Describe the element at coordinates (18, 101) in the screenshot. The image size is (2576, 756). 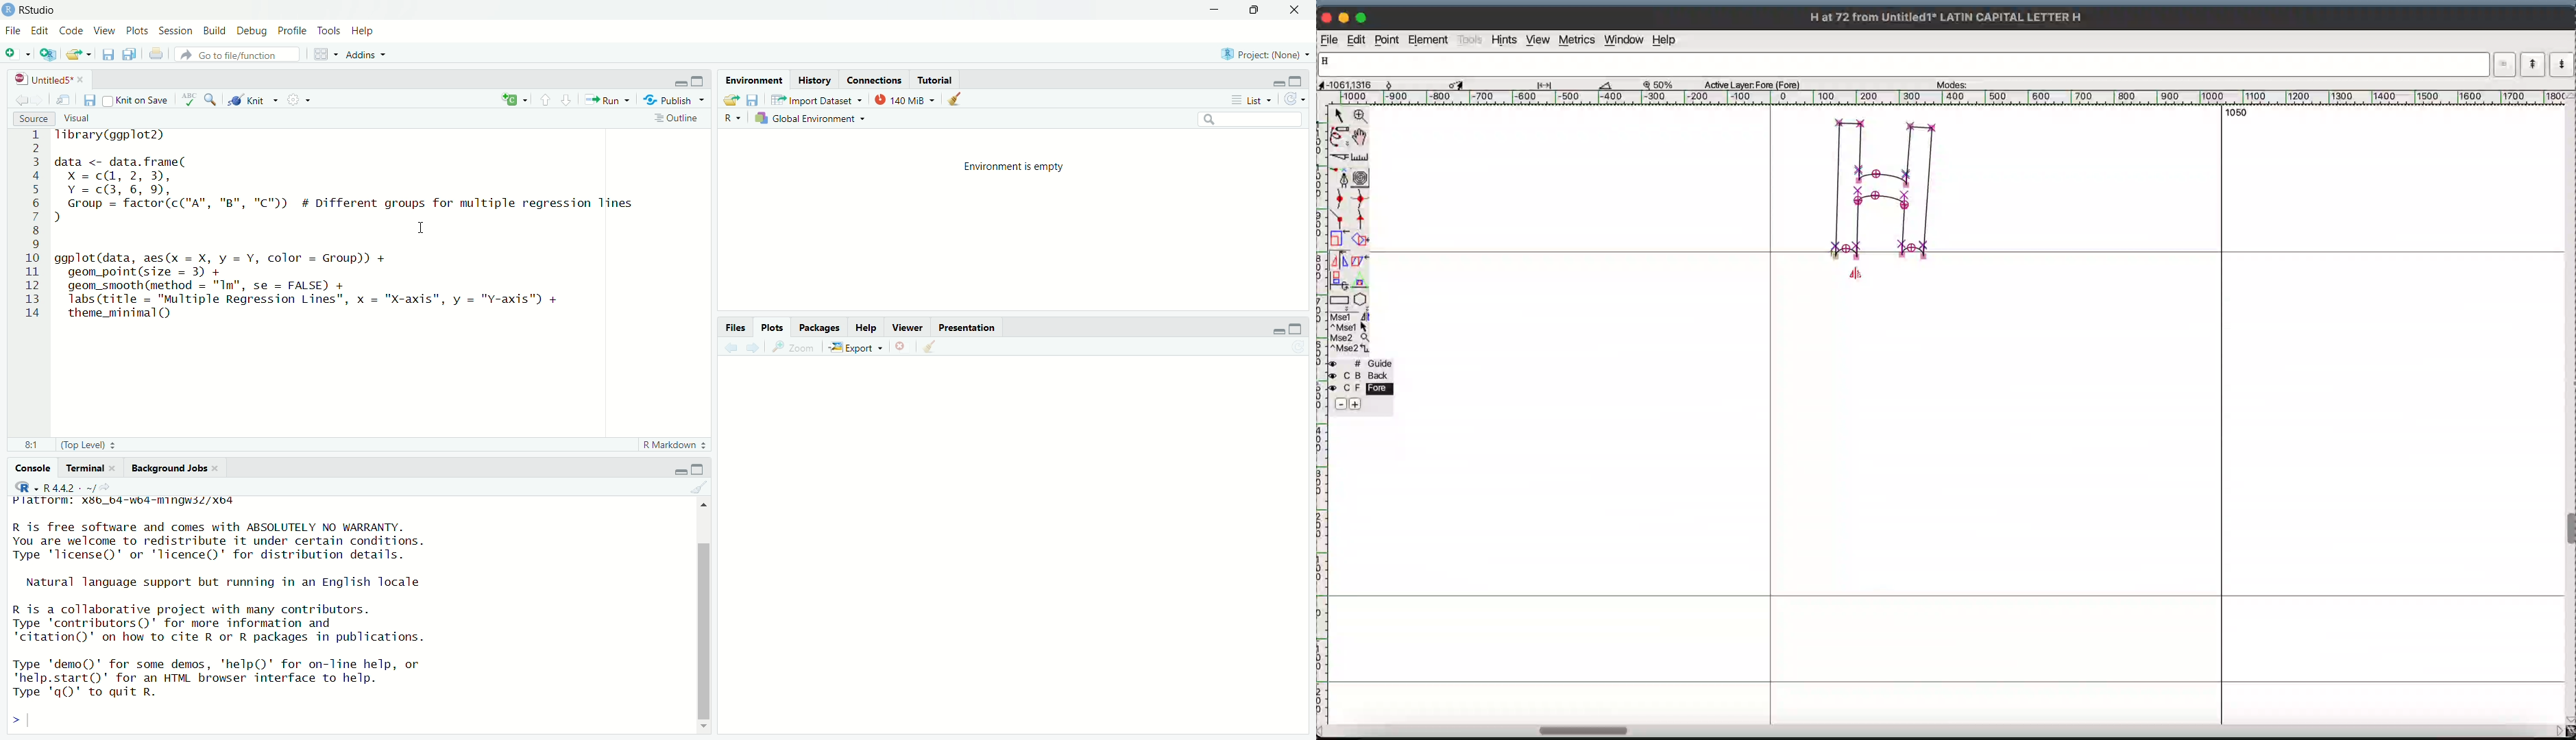
I see `back` at that location.